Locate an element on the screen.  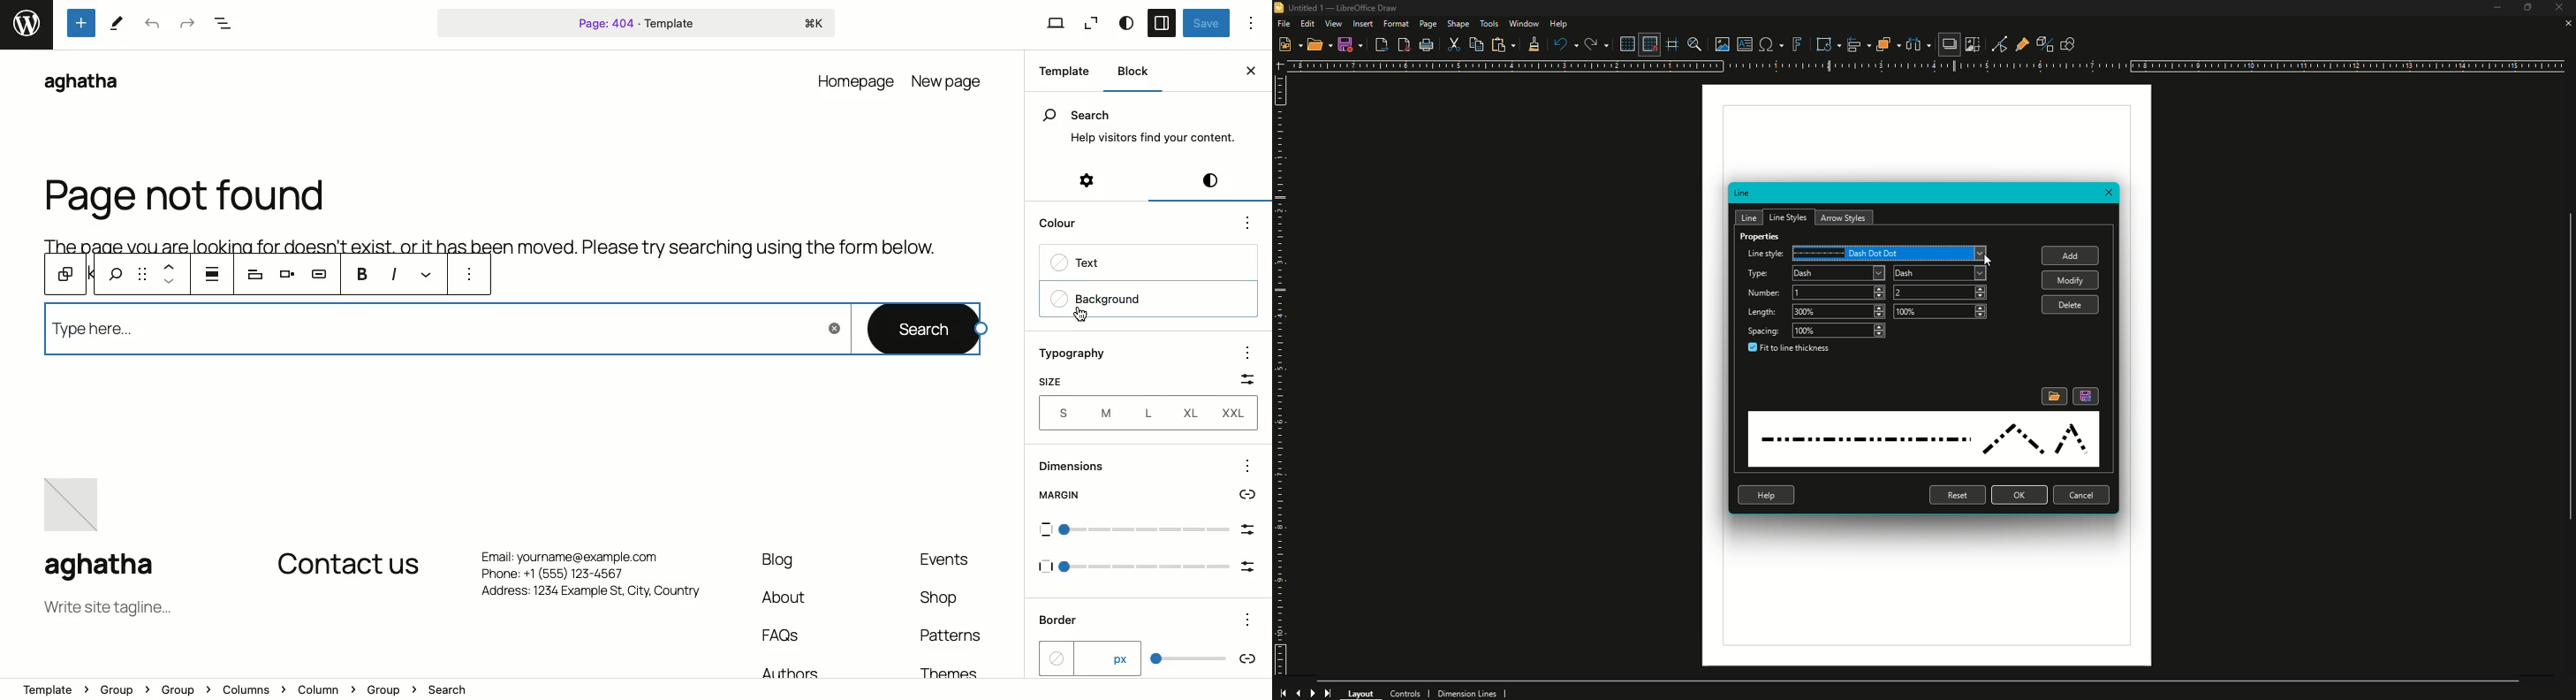
Clone formatting is located at coordinates (1532, 45).